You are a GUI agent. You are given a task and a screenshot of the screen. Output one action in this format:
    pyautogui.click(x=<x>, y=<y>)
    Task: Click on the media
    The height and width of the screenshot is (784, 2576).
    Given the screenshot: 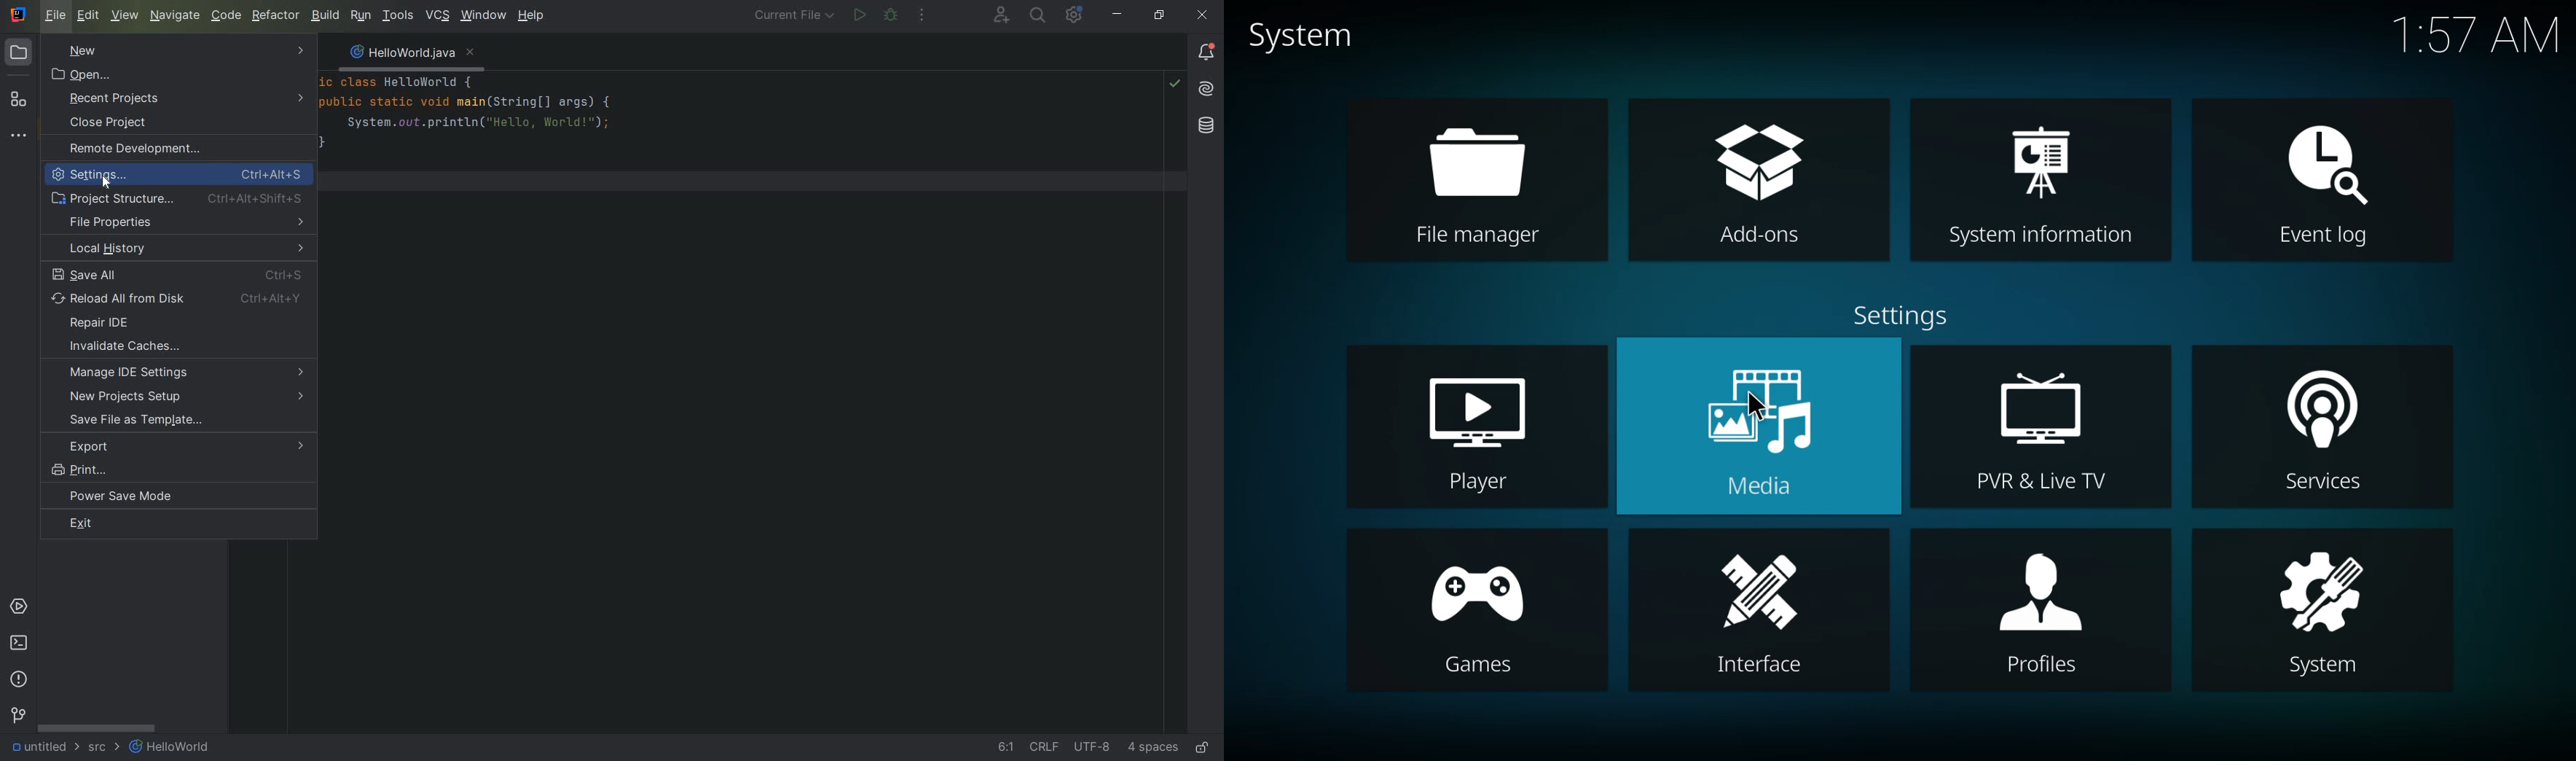 What is the action you would take?
    pyautogui.click(x=1759, y=425)
    